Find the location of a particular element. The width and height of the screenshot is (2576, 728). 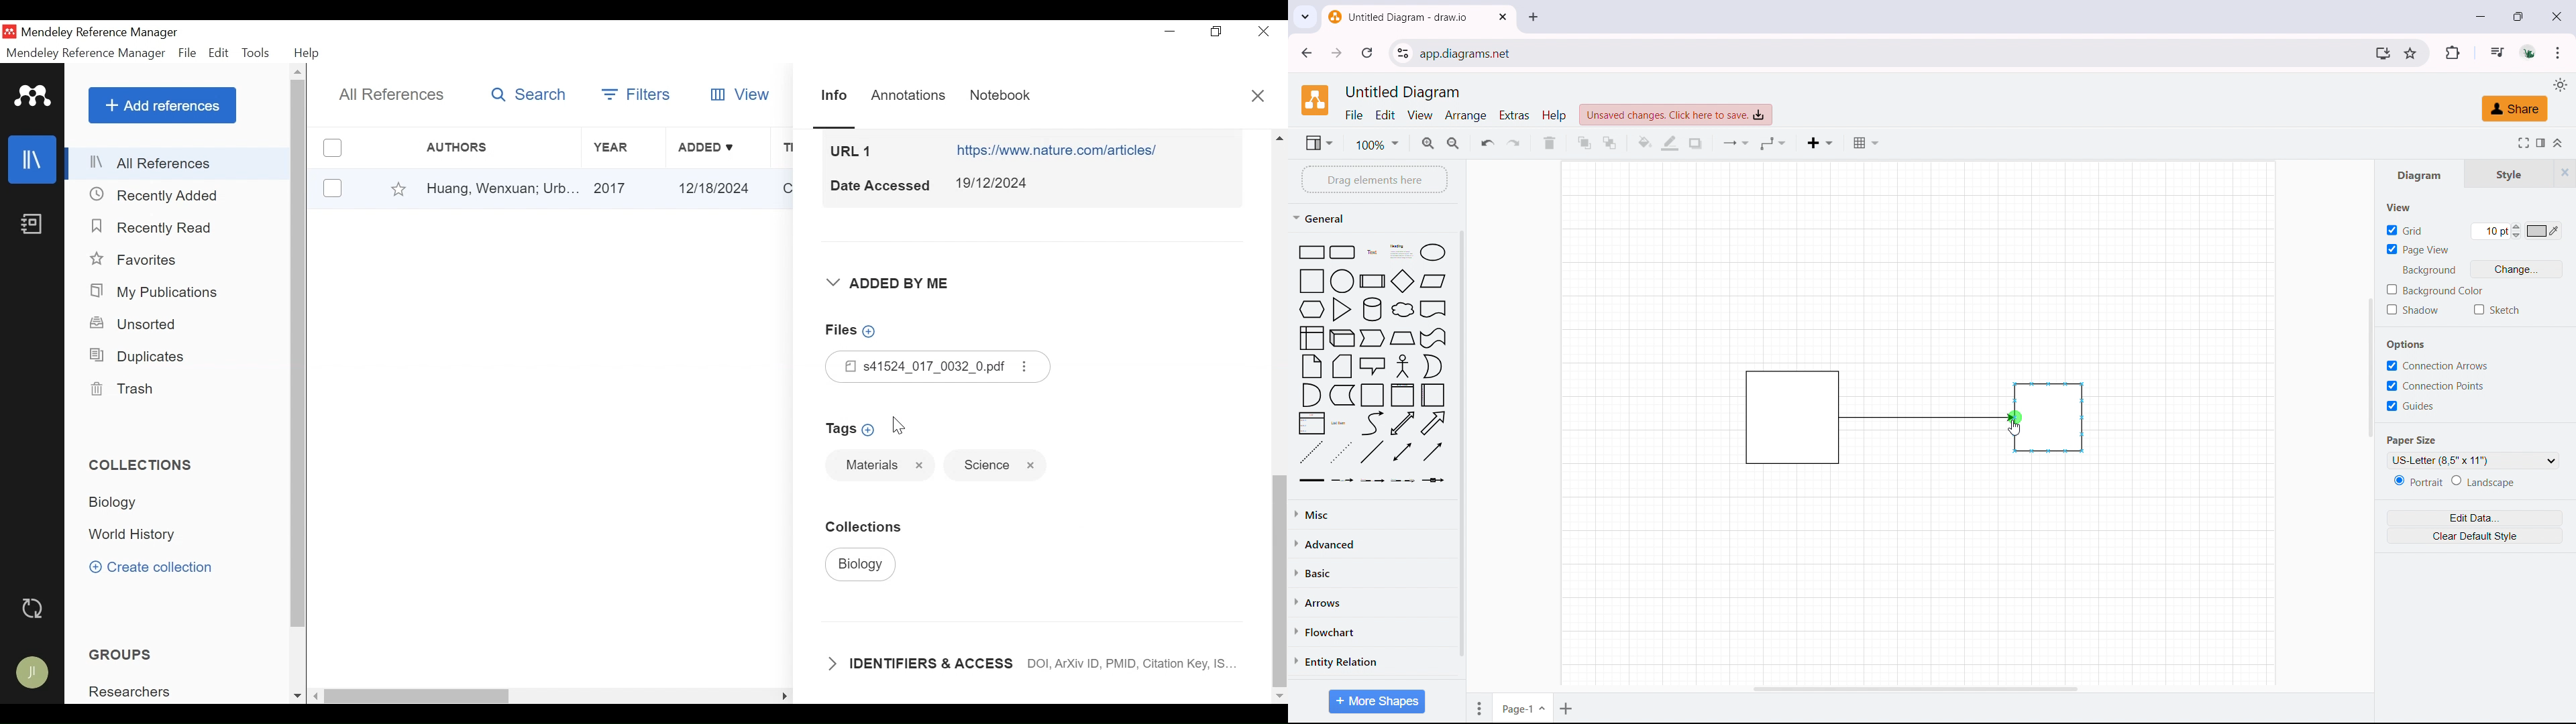

undo is located at coordinates (1488, 142).